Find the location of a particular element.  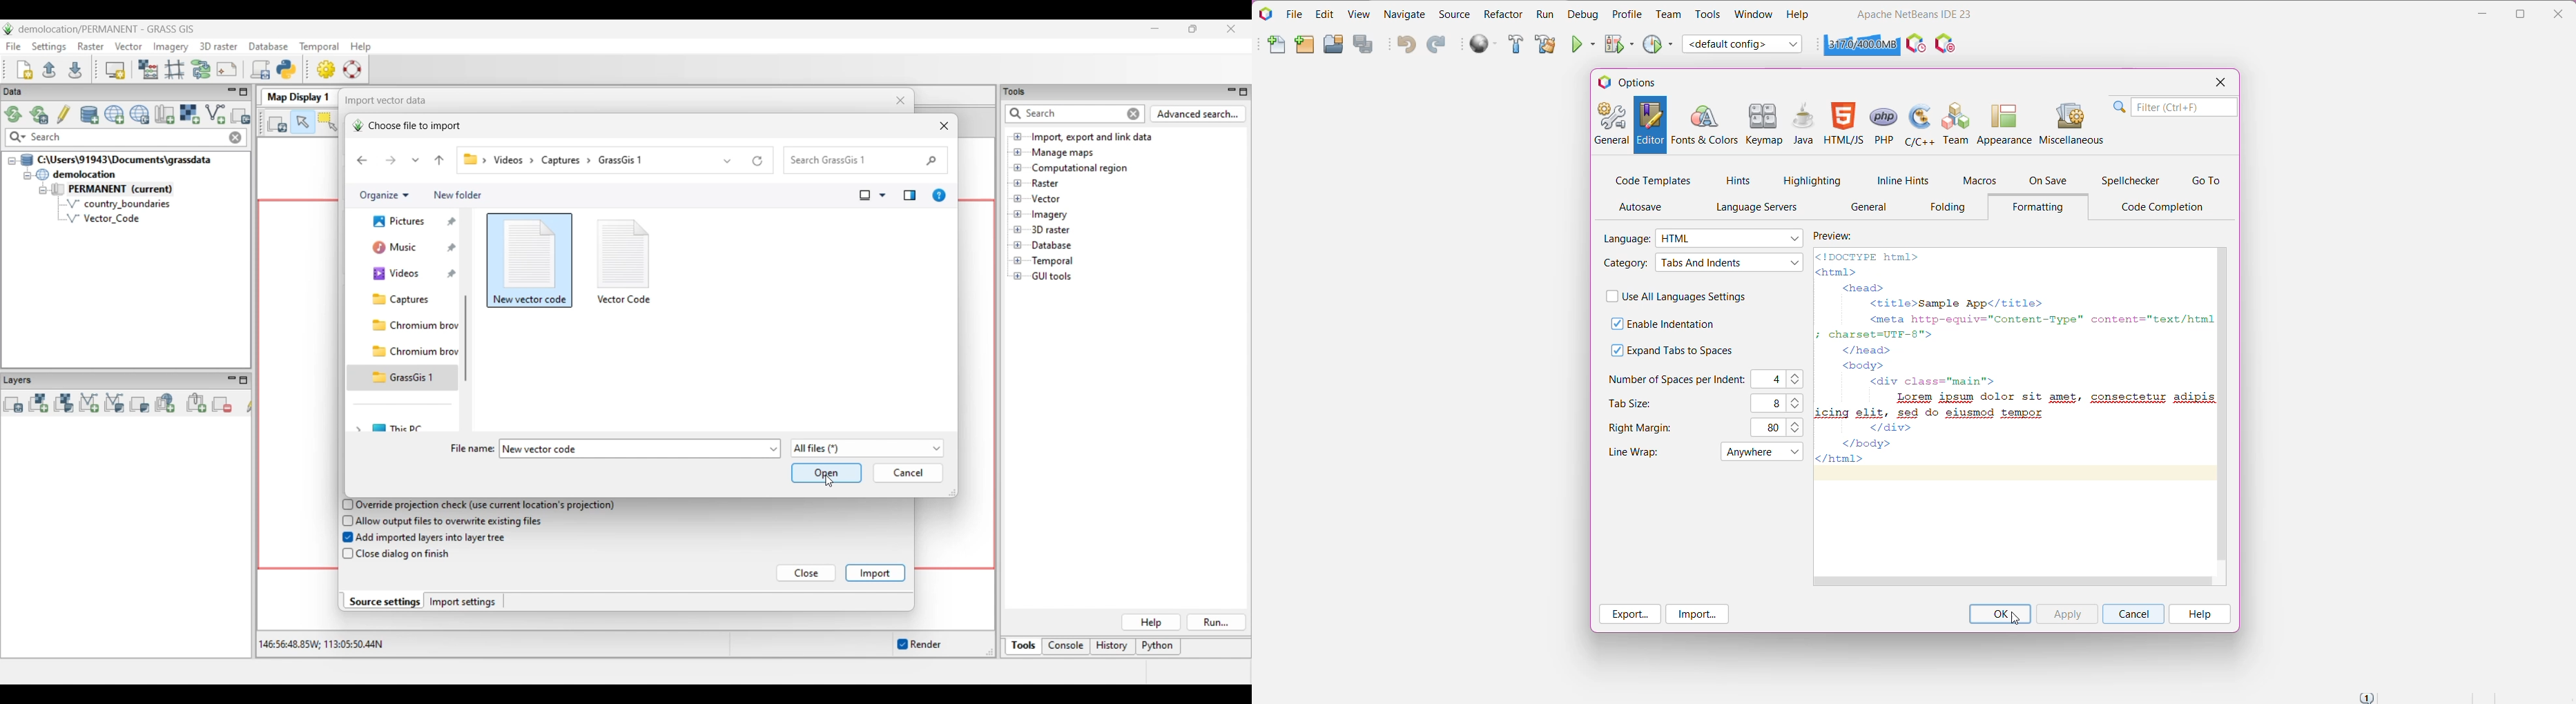

Open Project is located at coordinates (1333, 44).